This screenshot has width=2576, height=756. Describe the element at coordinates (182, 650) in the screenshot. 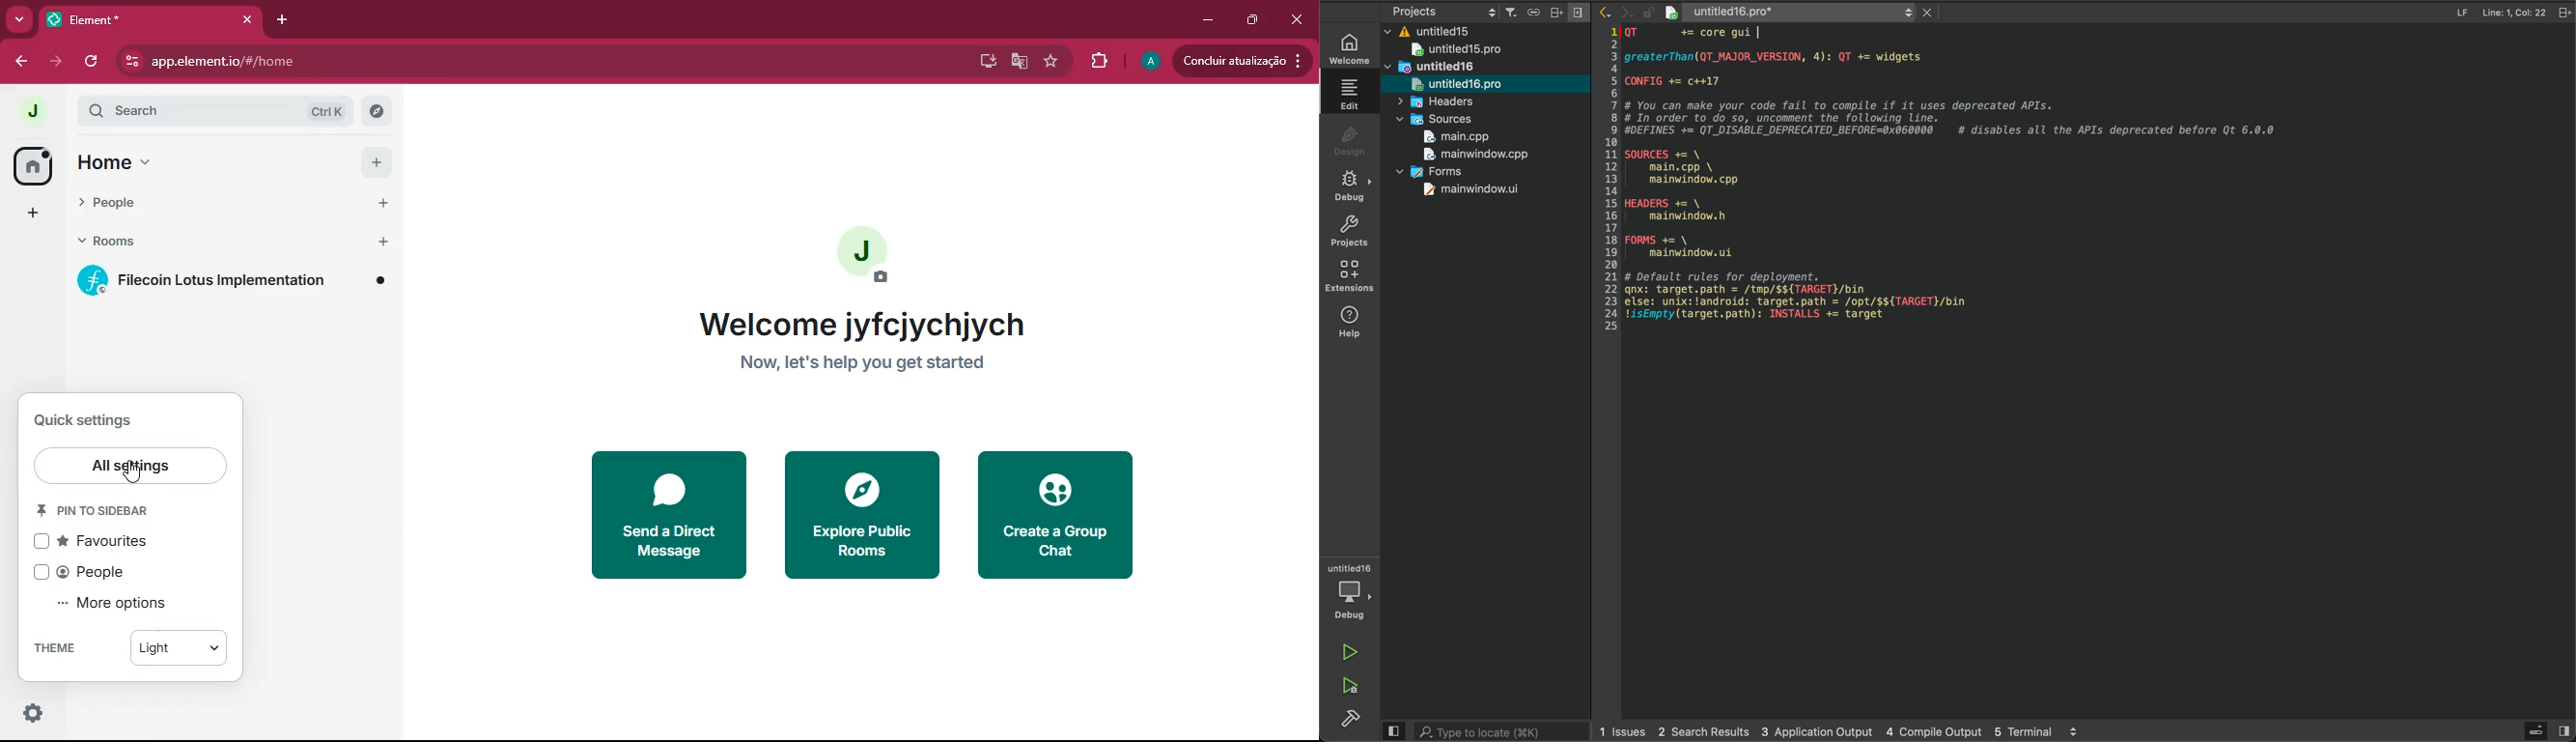

I see `light` at that location.